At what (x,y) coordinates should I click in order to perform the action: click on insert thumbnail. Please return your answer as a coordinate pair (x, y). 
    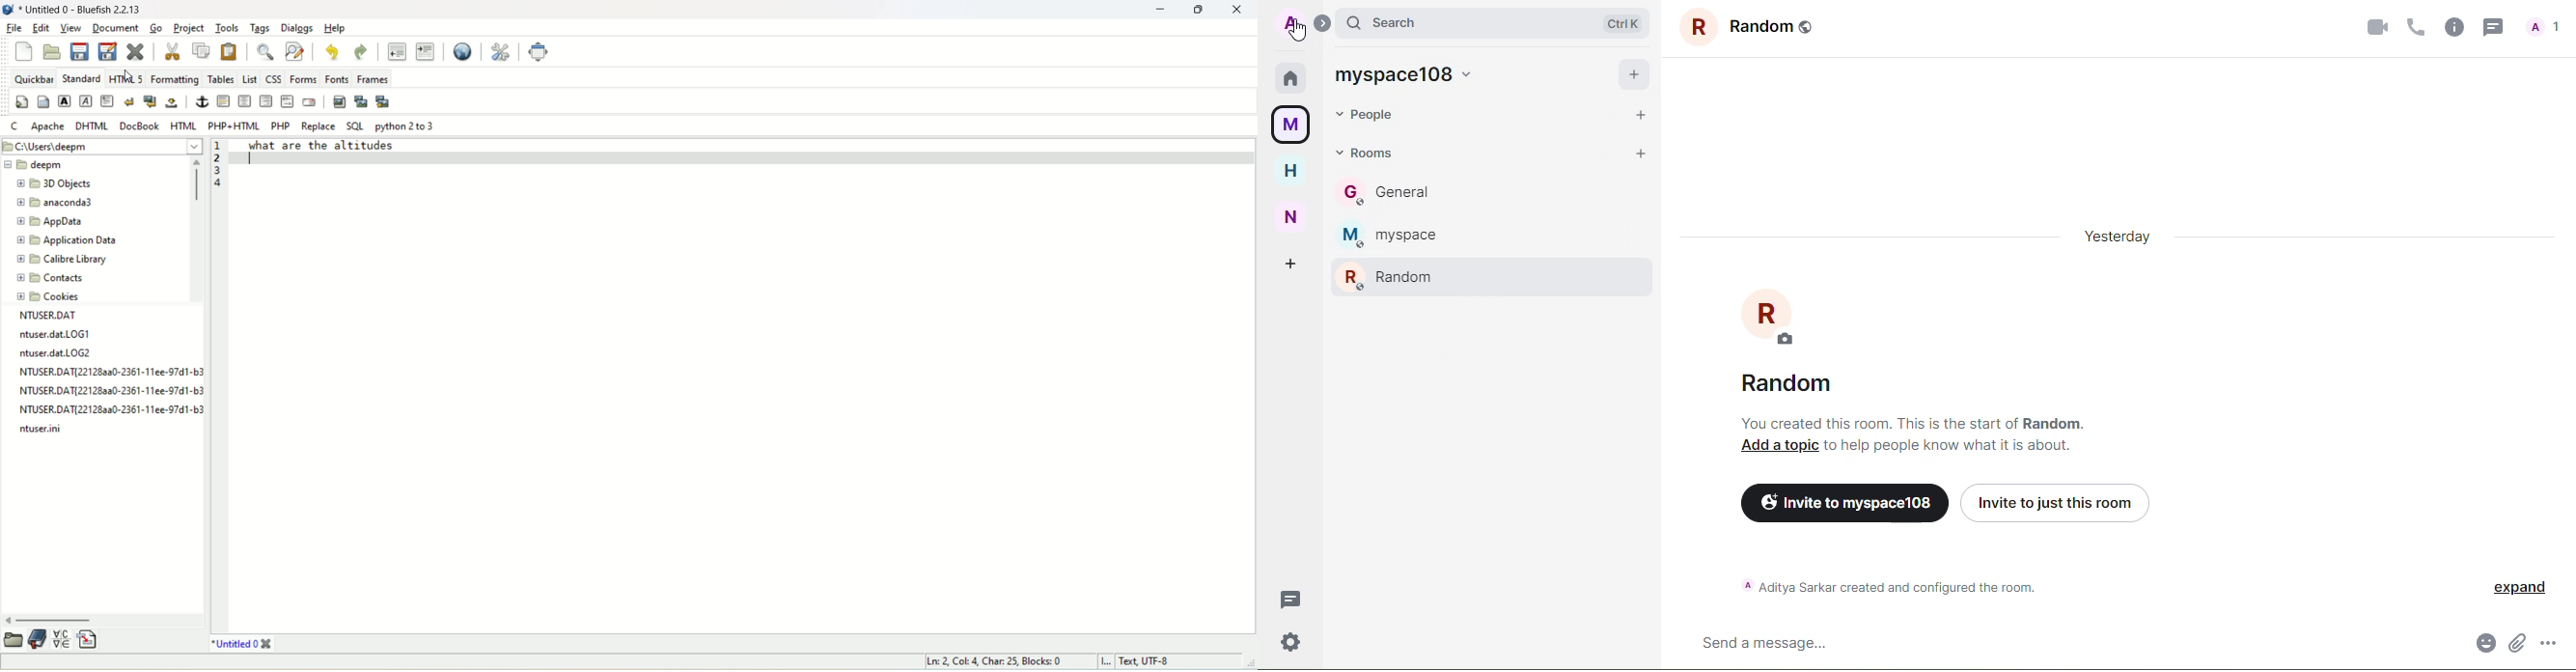
    Looking at the image, I should click on (362, 104).